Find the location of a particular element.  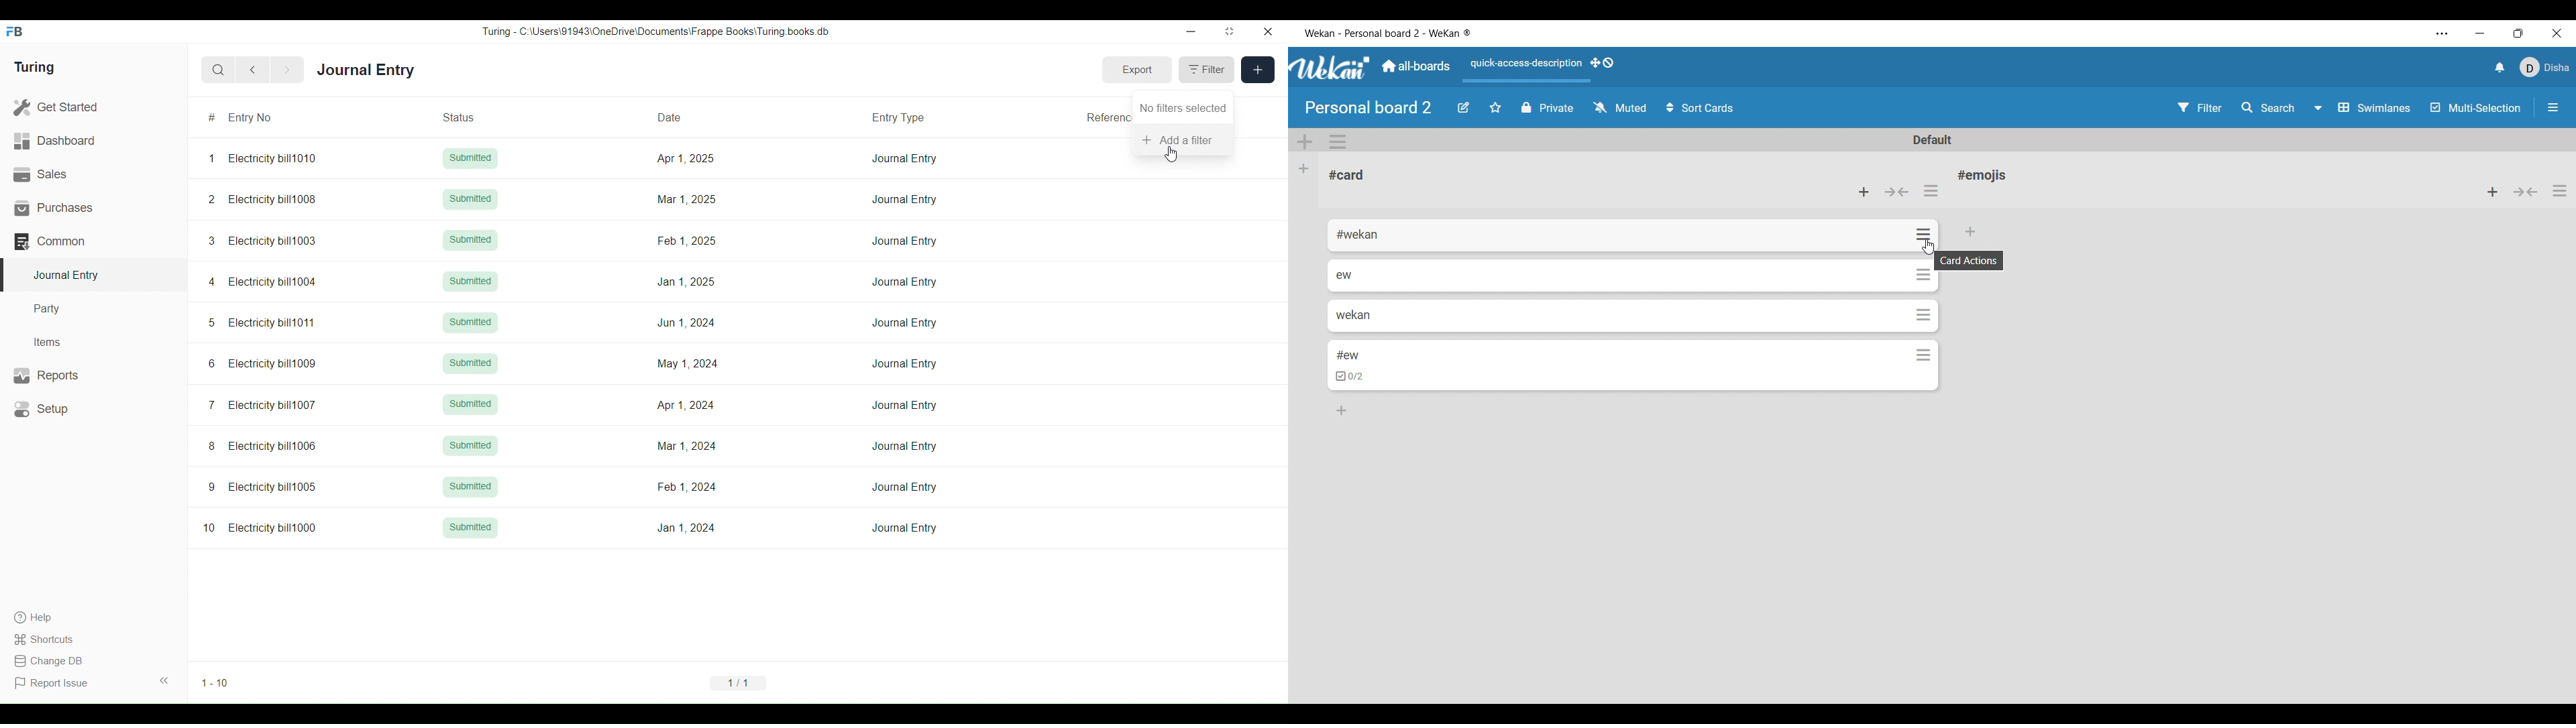

No filters selected is located at coordinates (1183, 108).